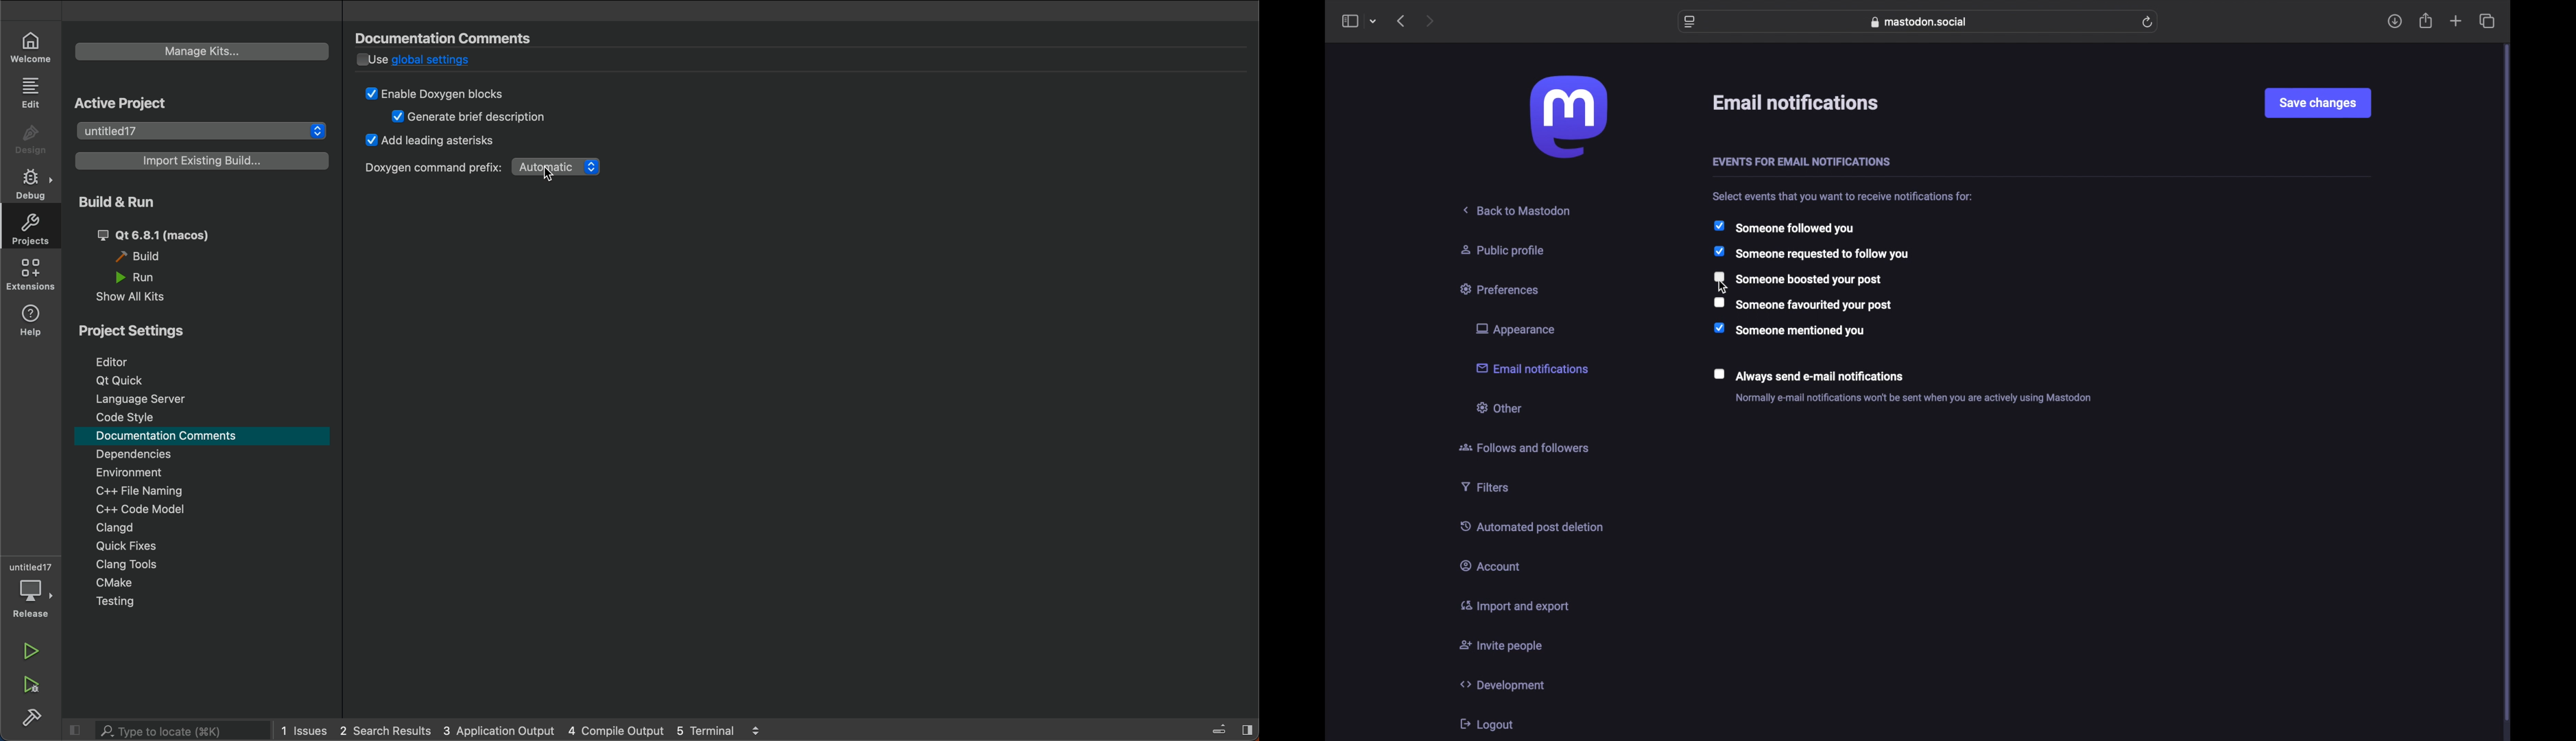  I want to click on share, so click(2426, 21).